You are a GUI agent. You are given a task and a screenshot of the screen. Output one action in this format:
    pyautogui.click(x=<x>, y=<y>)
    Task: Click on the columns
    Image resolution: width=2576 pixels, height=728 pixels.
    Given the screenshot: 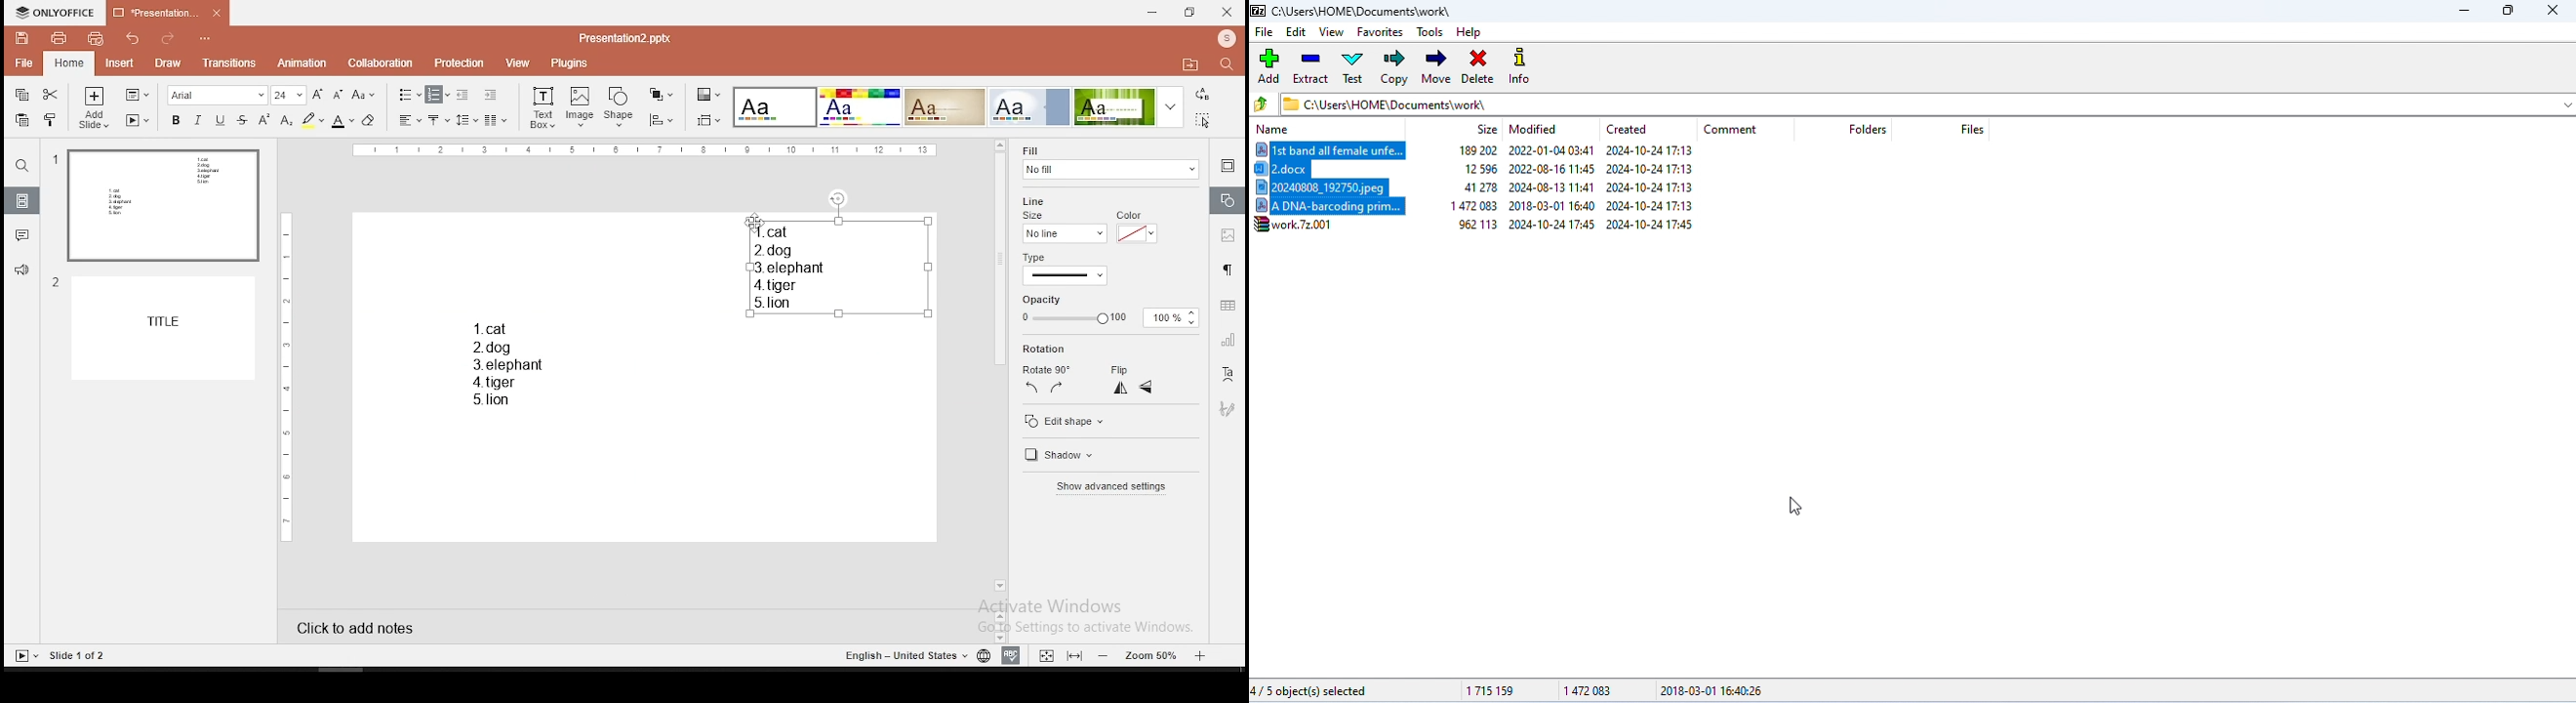 What is the action you would take?
    pyautogui.click(x=496, y=119)
    